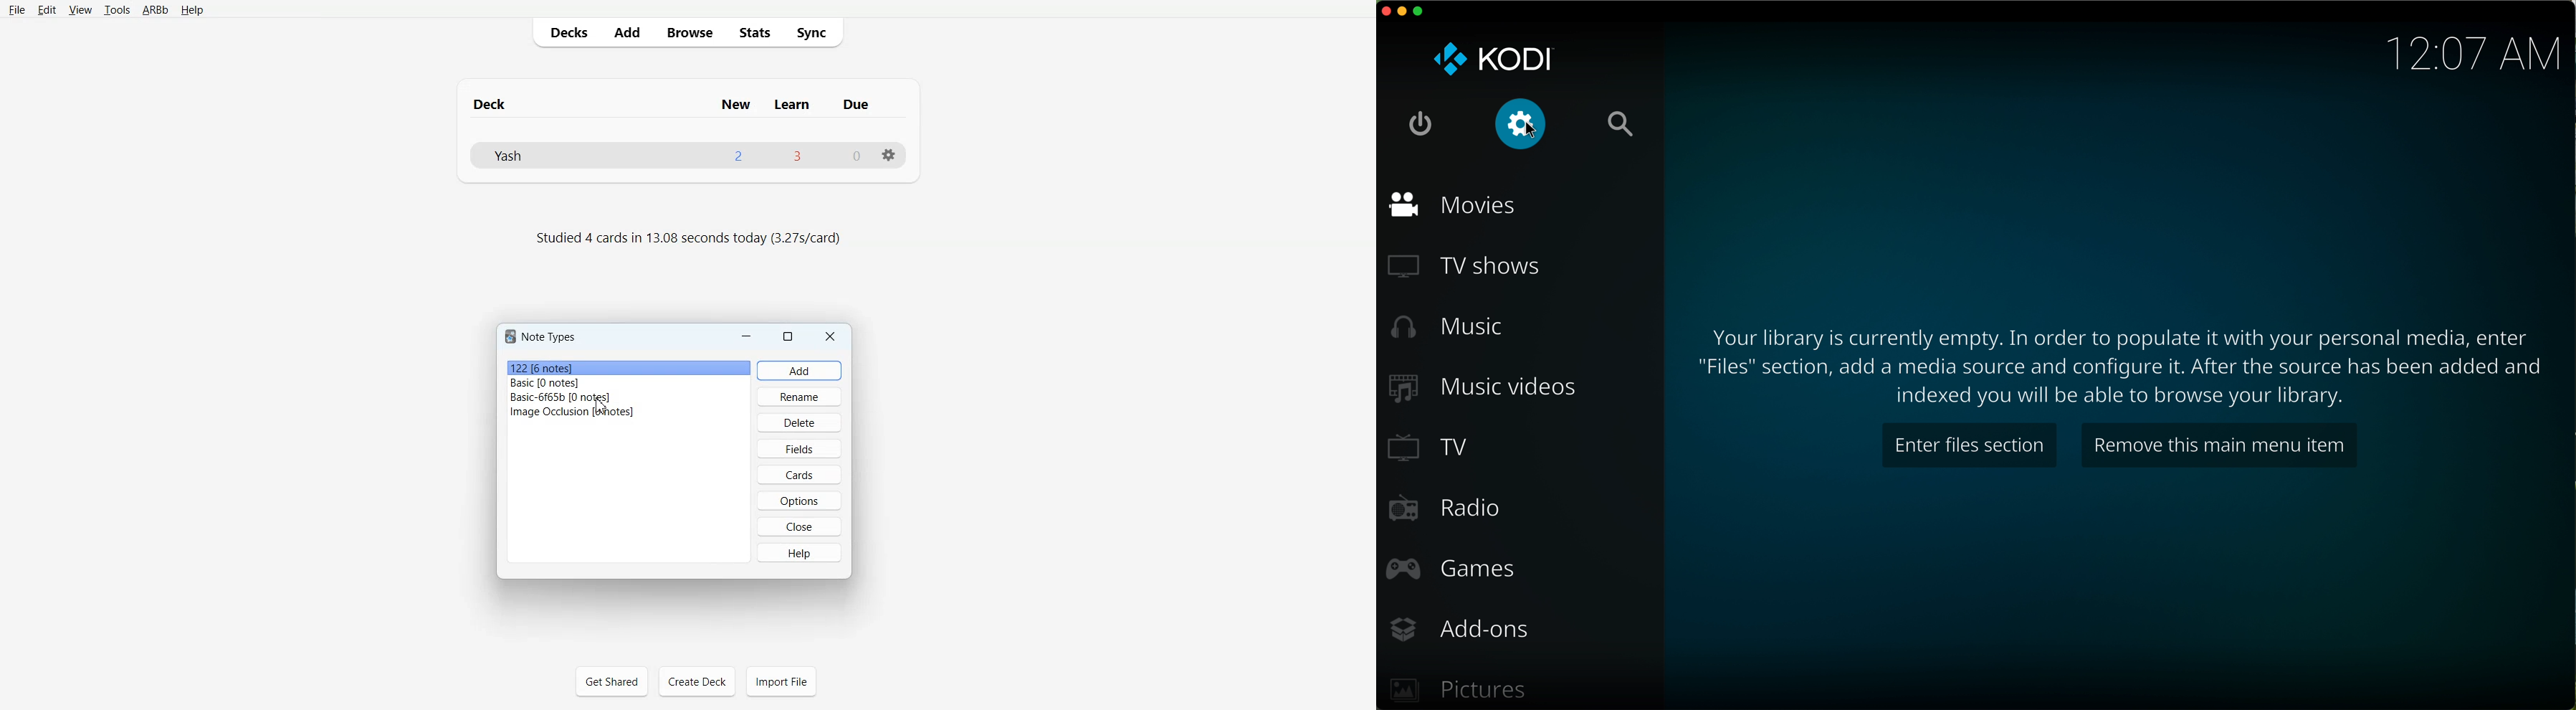 The image size is (2576, 728). I want to click on Edit, so click(46, 9).